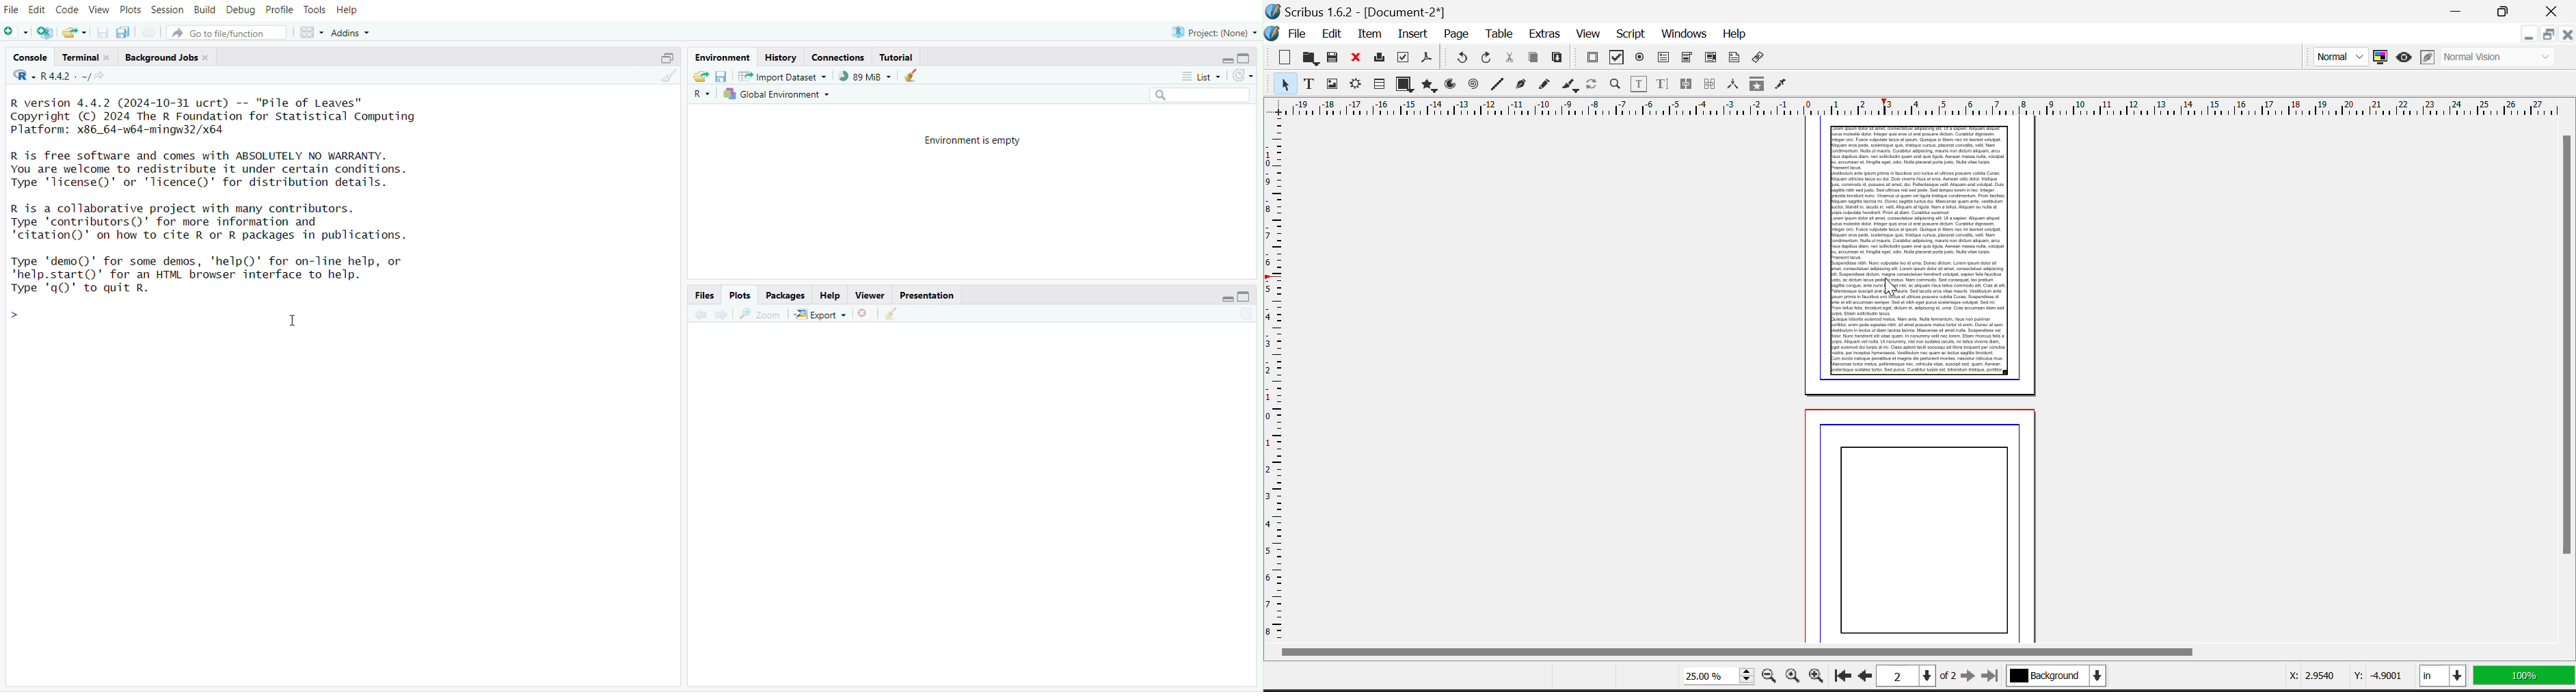 The image size is (2576, 700). Describe the element at coordinates (785, 76) in the screenshot. I see `Import Dataset` at that location.